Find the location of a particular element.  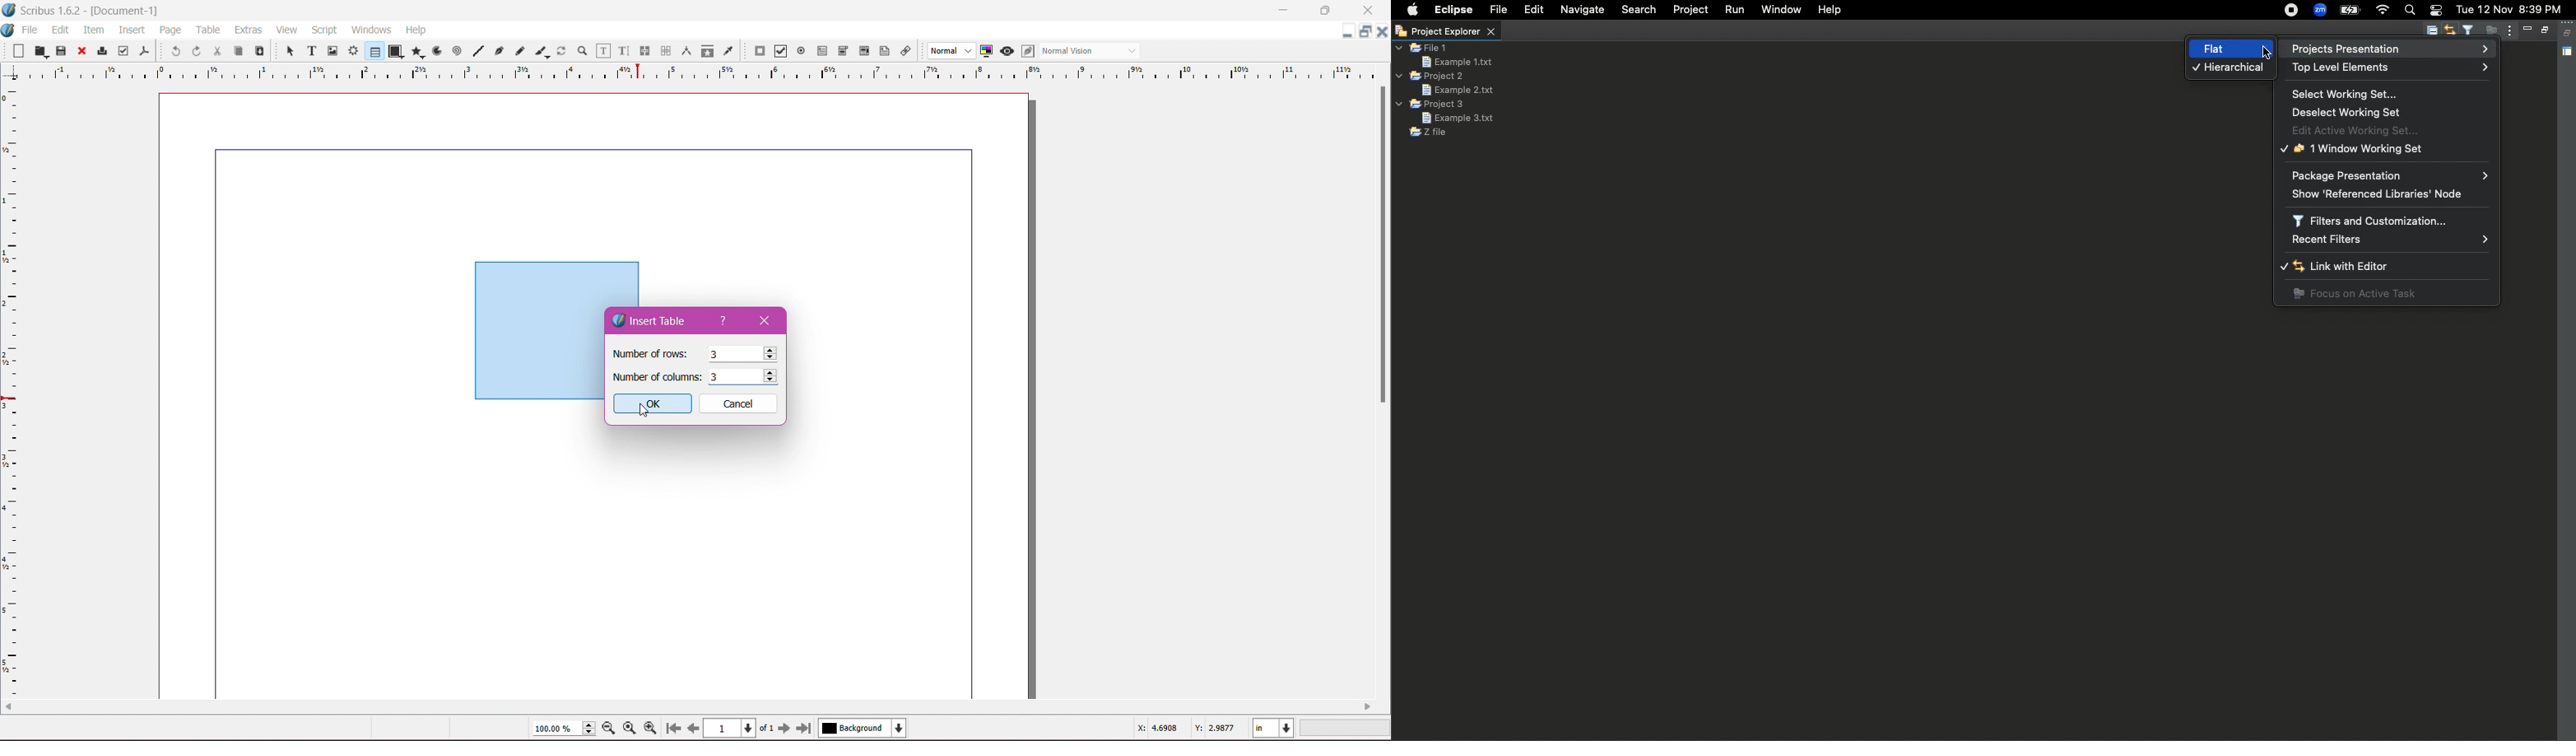

New is located at coordinates (20, 50).